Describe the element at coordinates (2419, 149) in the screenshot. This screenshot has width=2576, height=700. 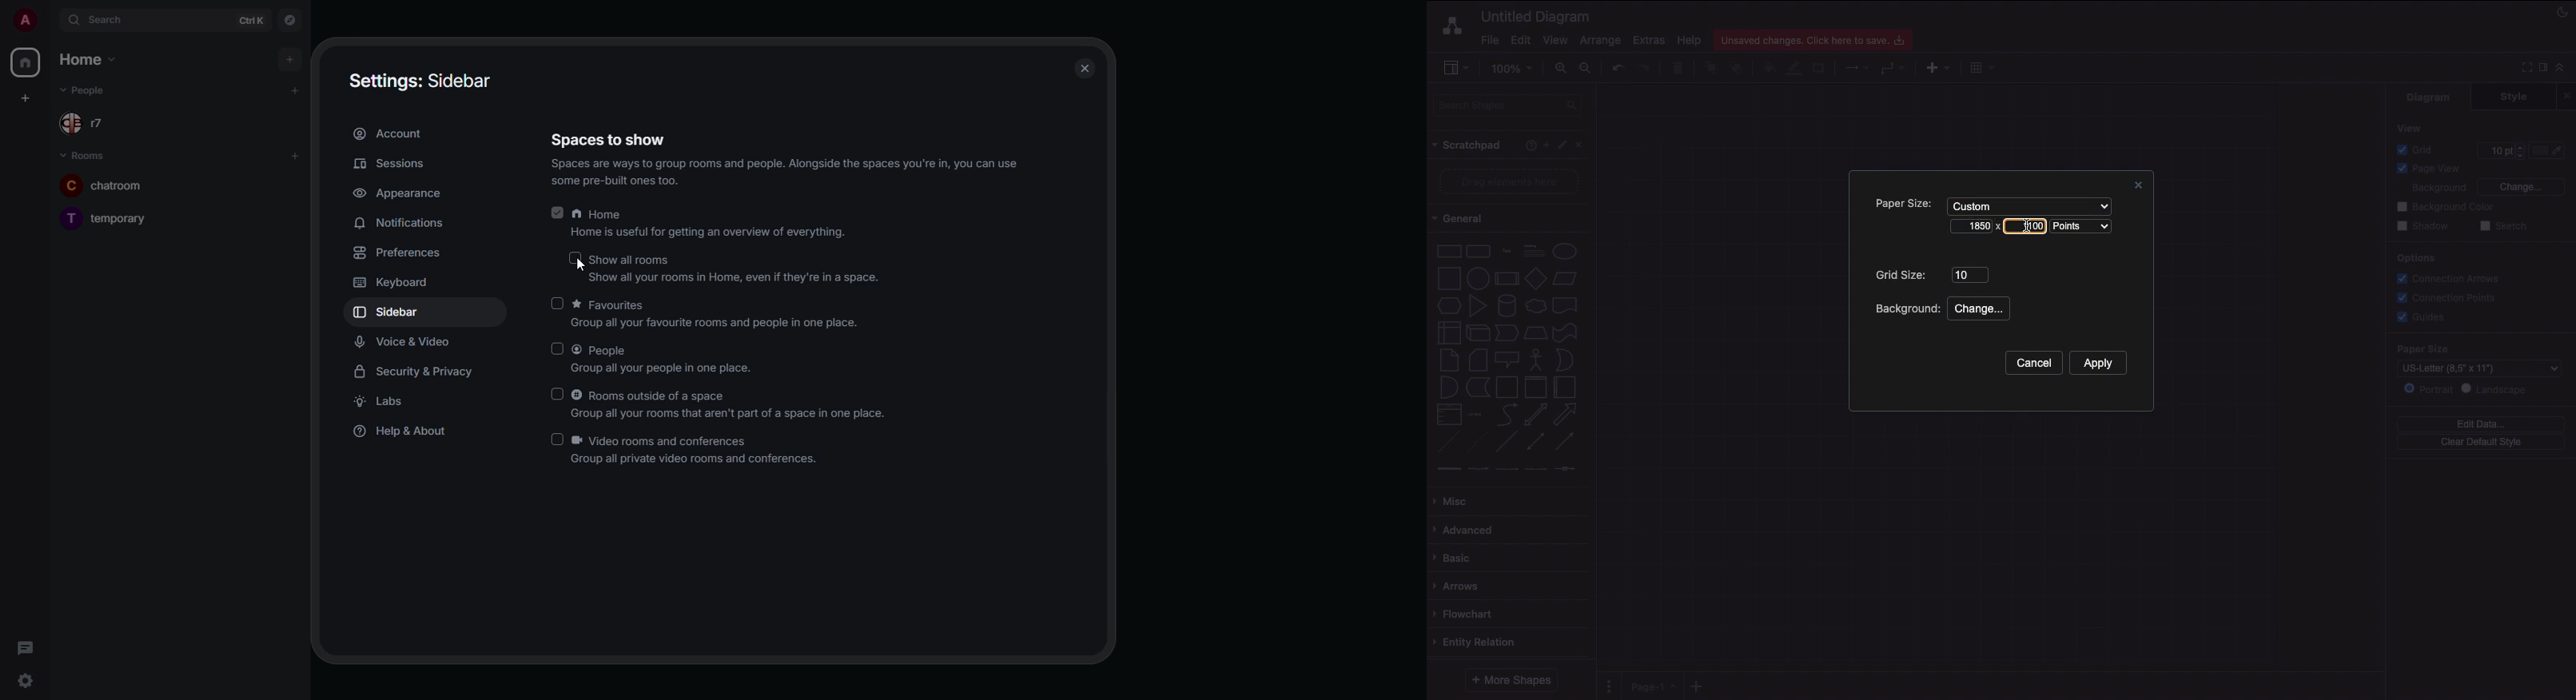
I see `Grid` at that location.